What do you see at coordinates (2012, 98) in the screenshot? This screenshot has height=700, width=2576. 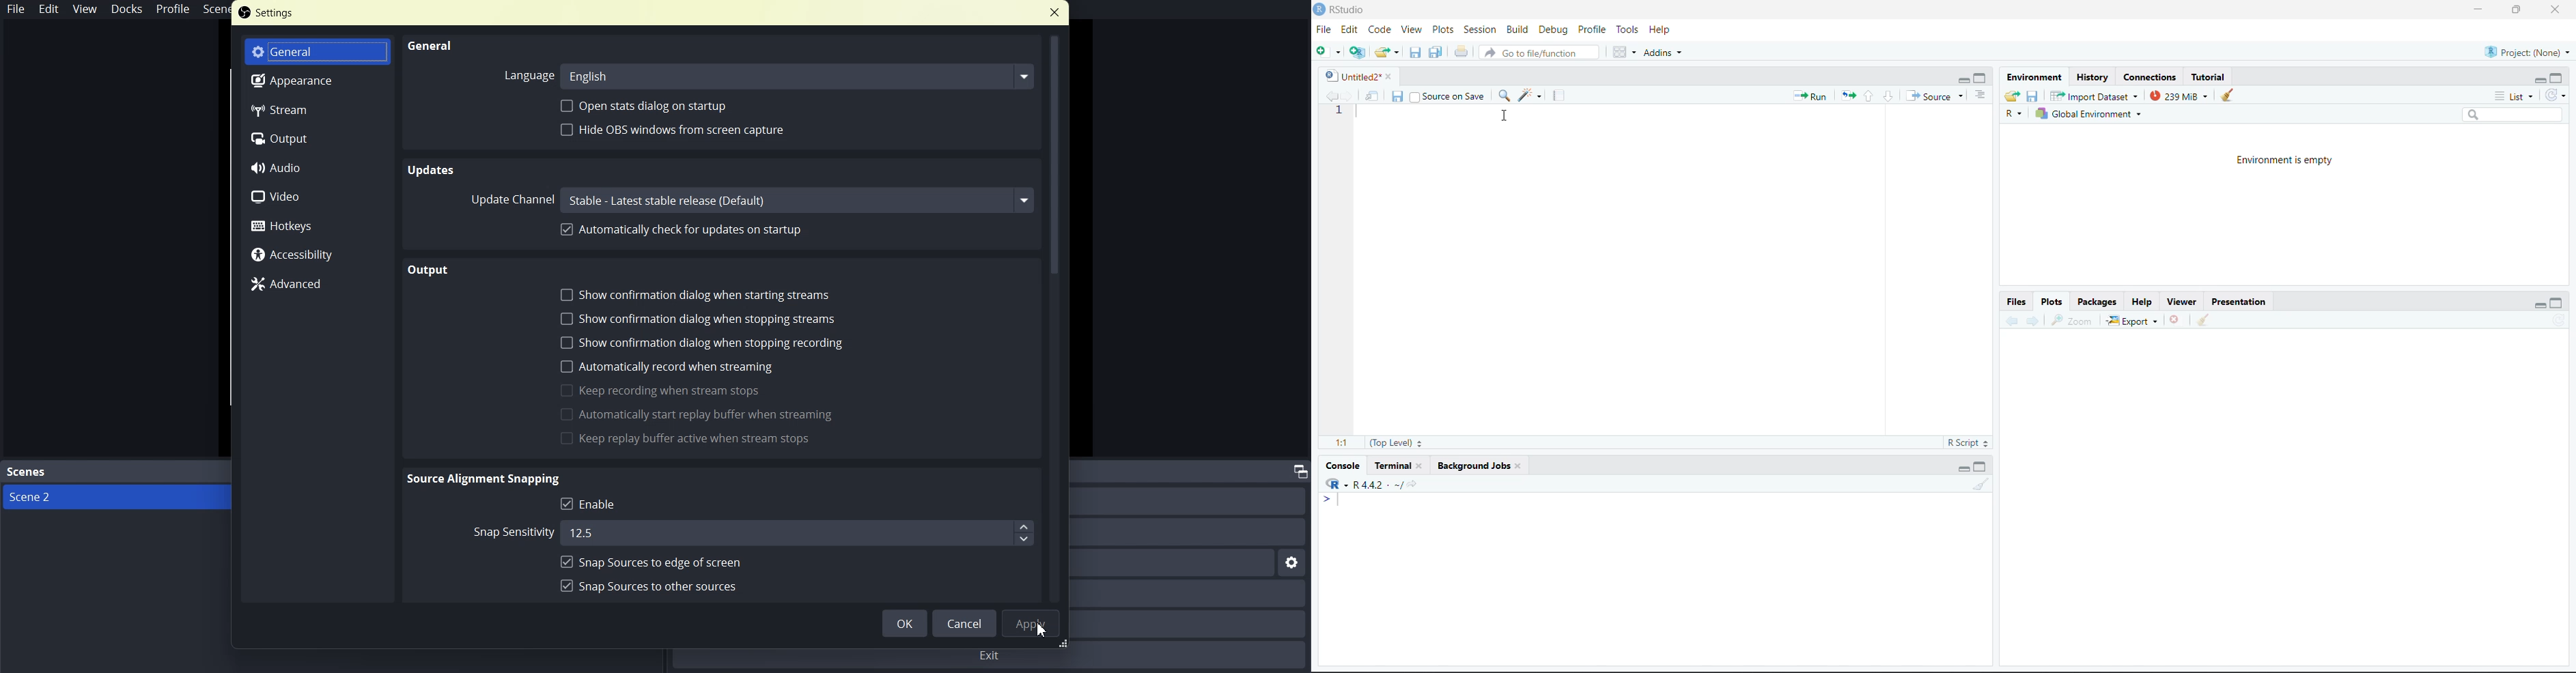 I see `Load workspace` at bounding box center [2012, 98].